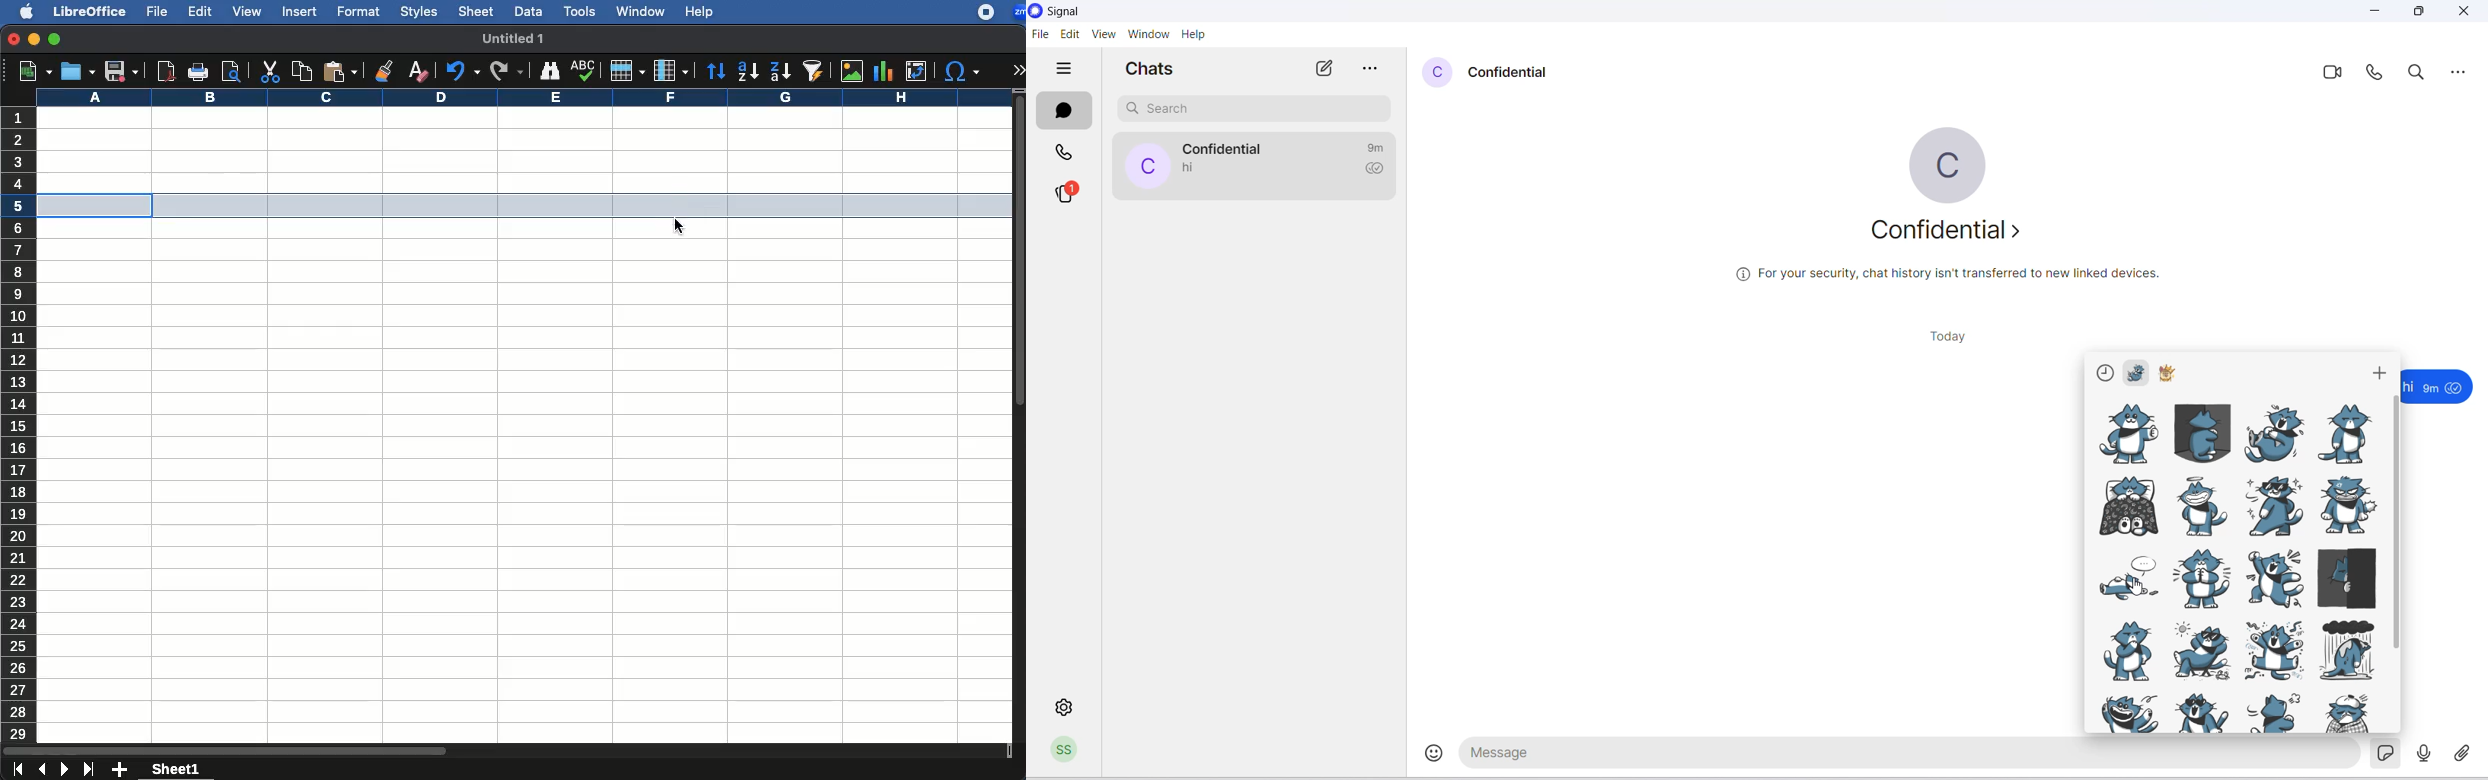 Image resolution: width=2492 pixels, height=784 pixels. What do you see at coordinates (199, 73) in the screenshot?
I see `print` at bounding box center [199, 73].